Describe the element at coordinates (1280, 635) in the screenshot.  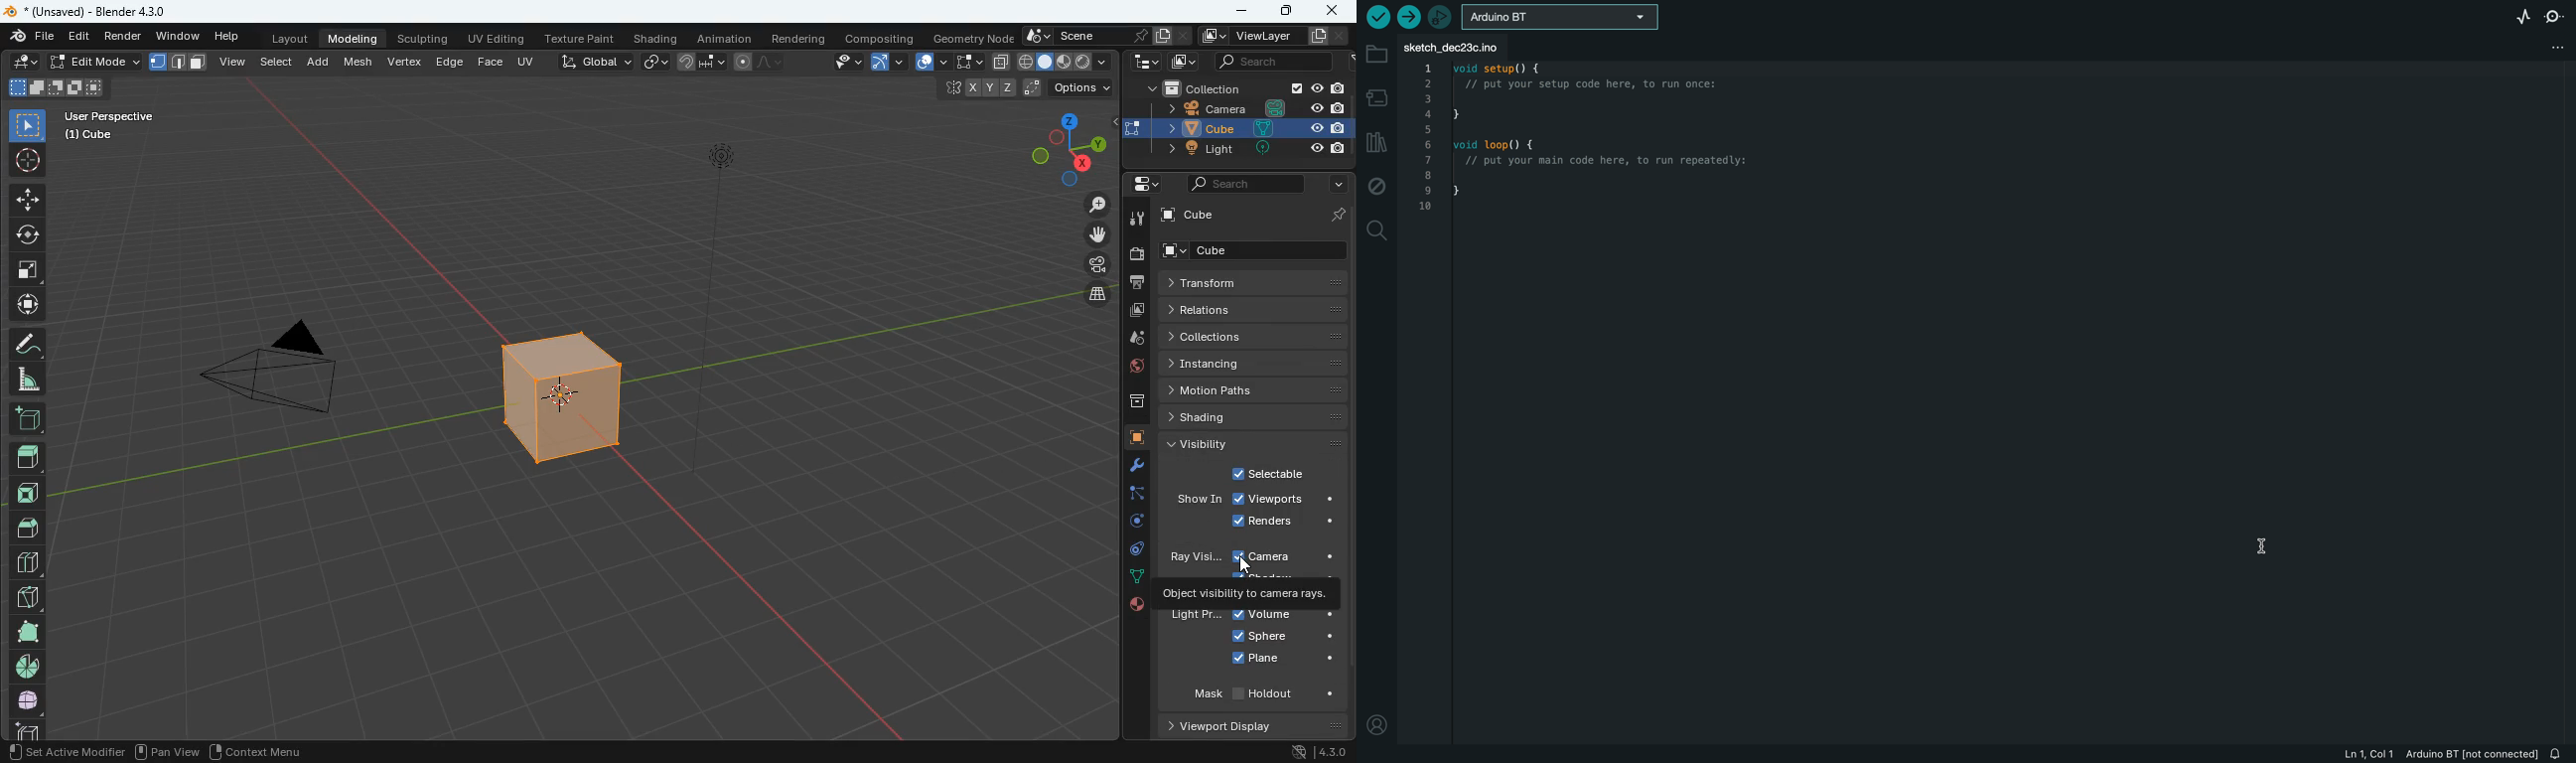
I see `sphere` at that location.